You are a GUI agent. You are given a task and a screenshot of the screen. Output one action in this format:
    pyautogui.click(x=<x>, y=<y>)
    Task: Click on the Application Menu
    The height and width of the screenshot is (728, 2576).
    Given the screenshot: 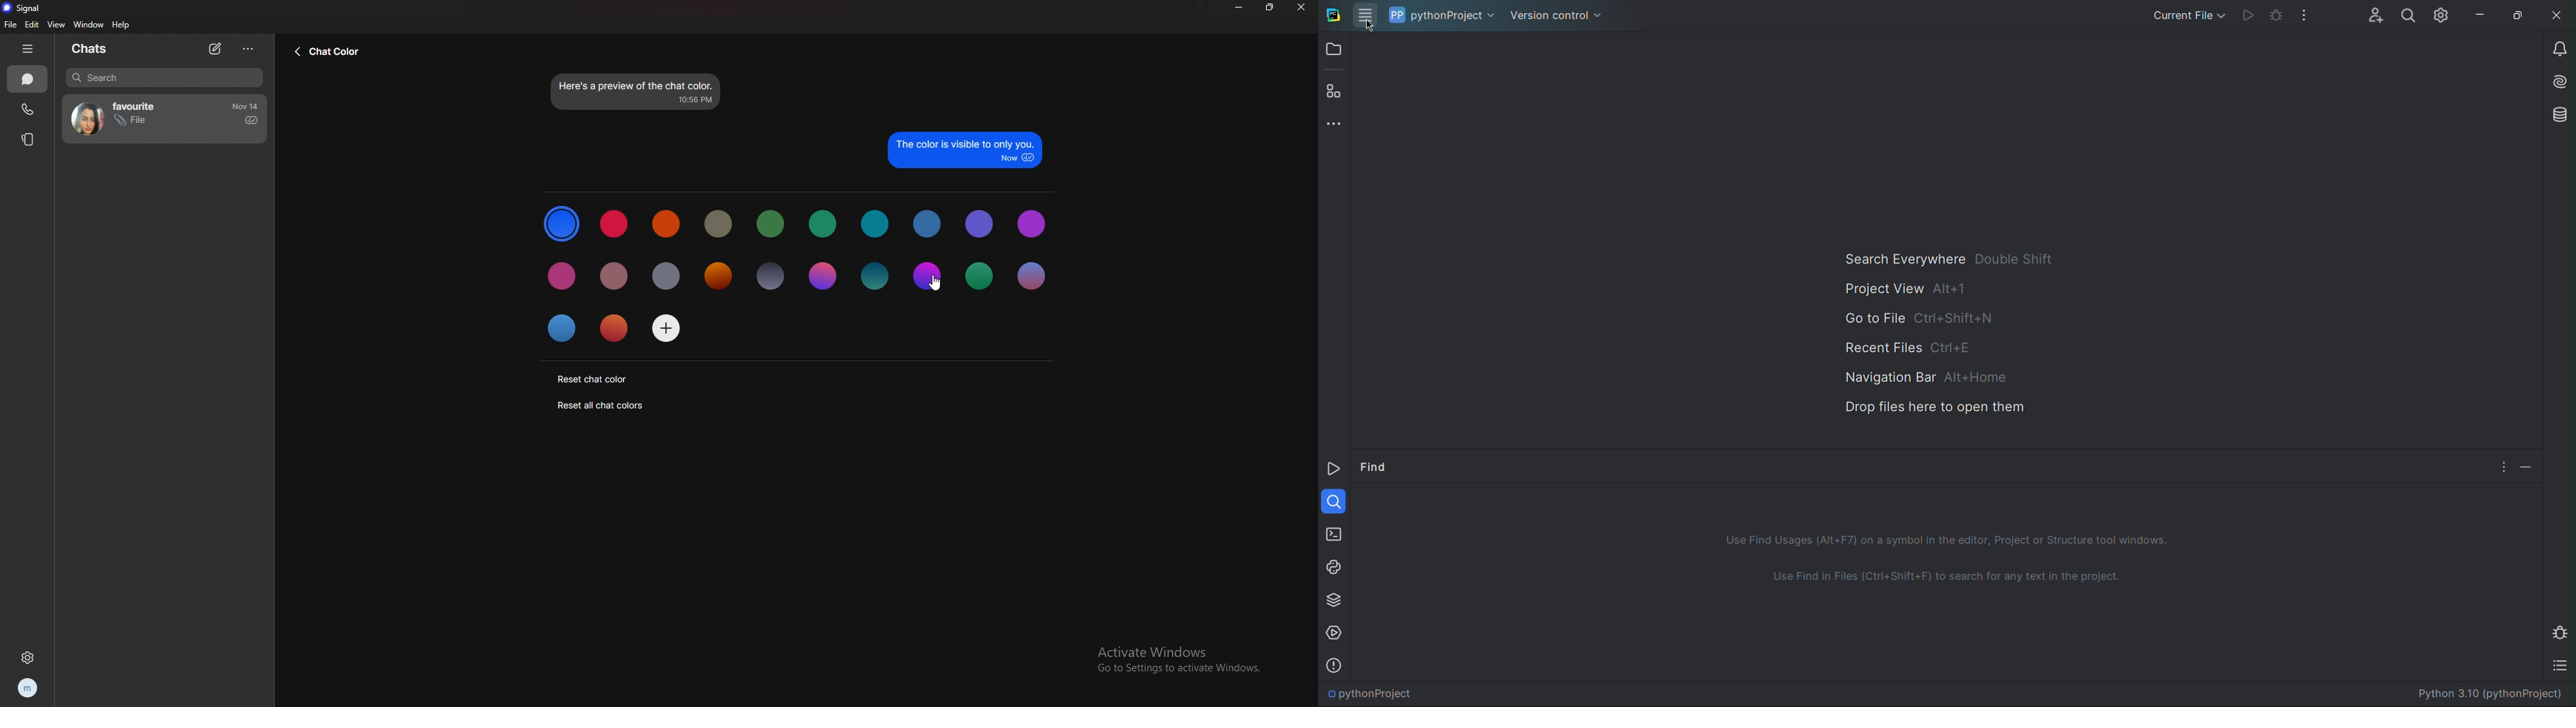 What is the action you would take?
    pyautogui.click(x=1363, y=14)
    